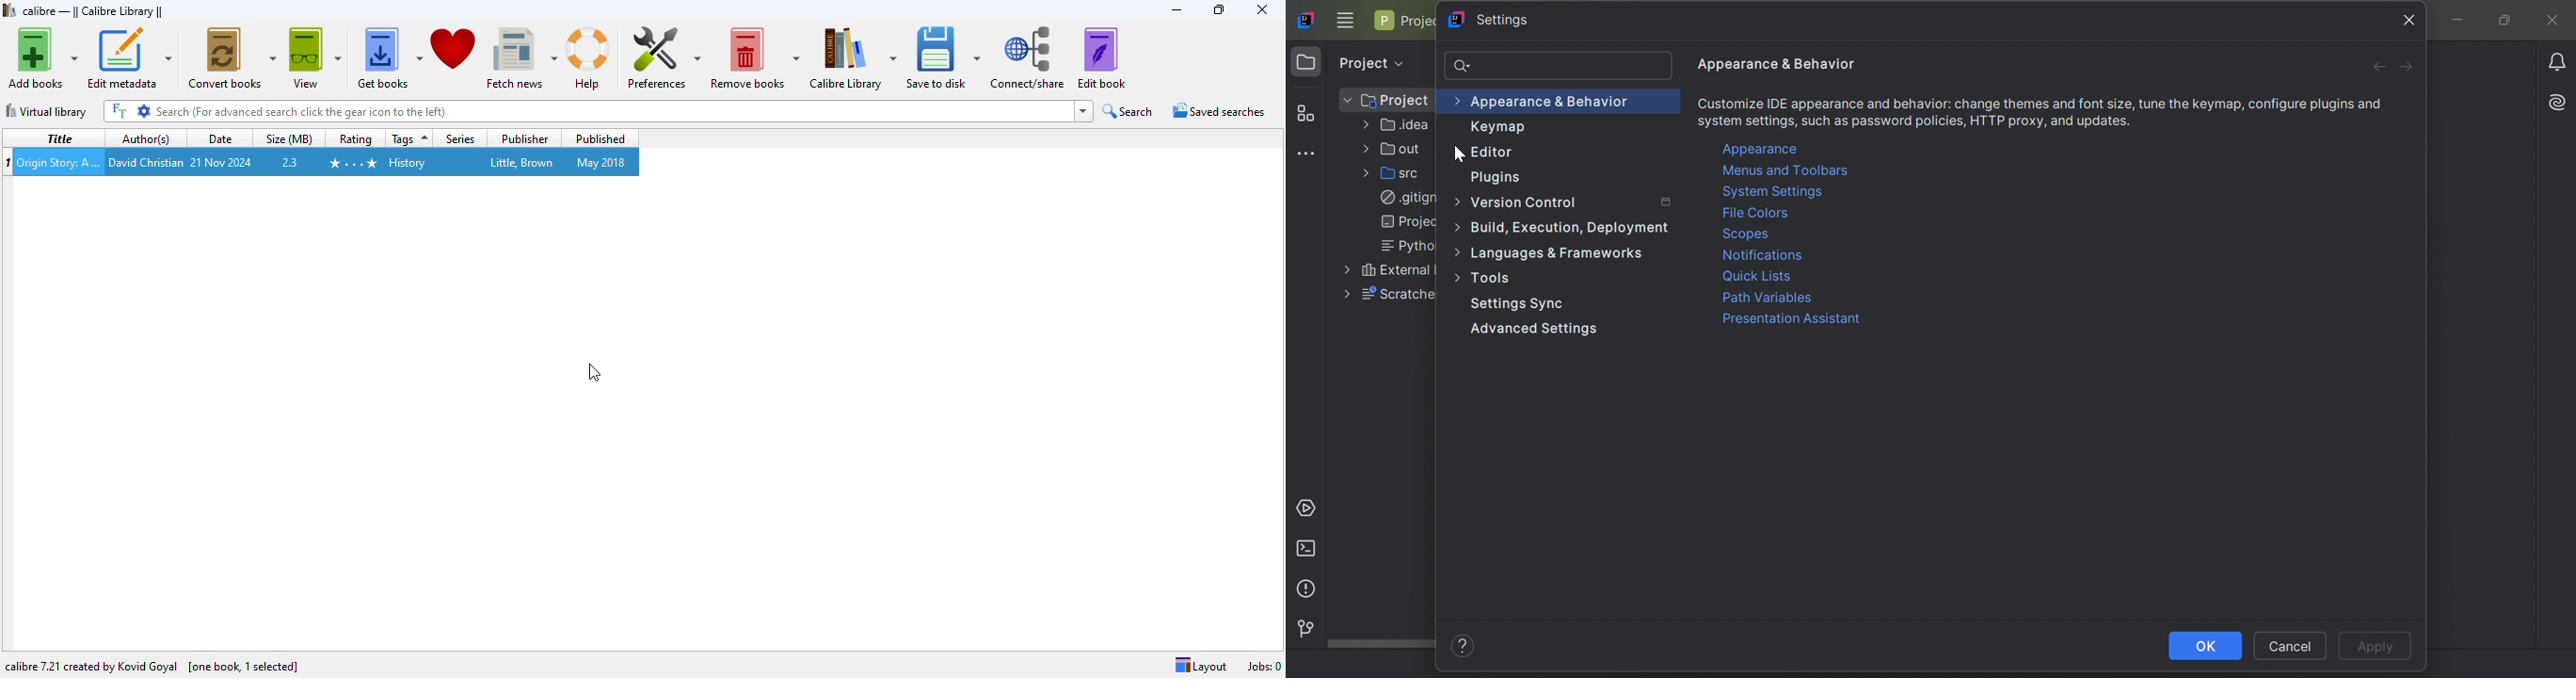 The image size is (2576, 700). Describe the element at coordinates (1129, 111) in the screenshot. I see `search` at that location.